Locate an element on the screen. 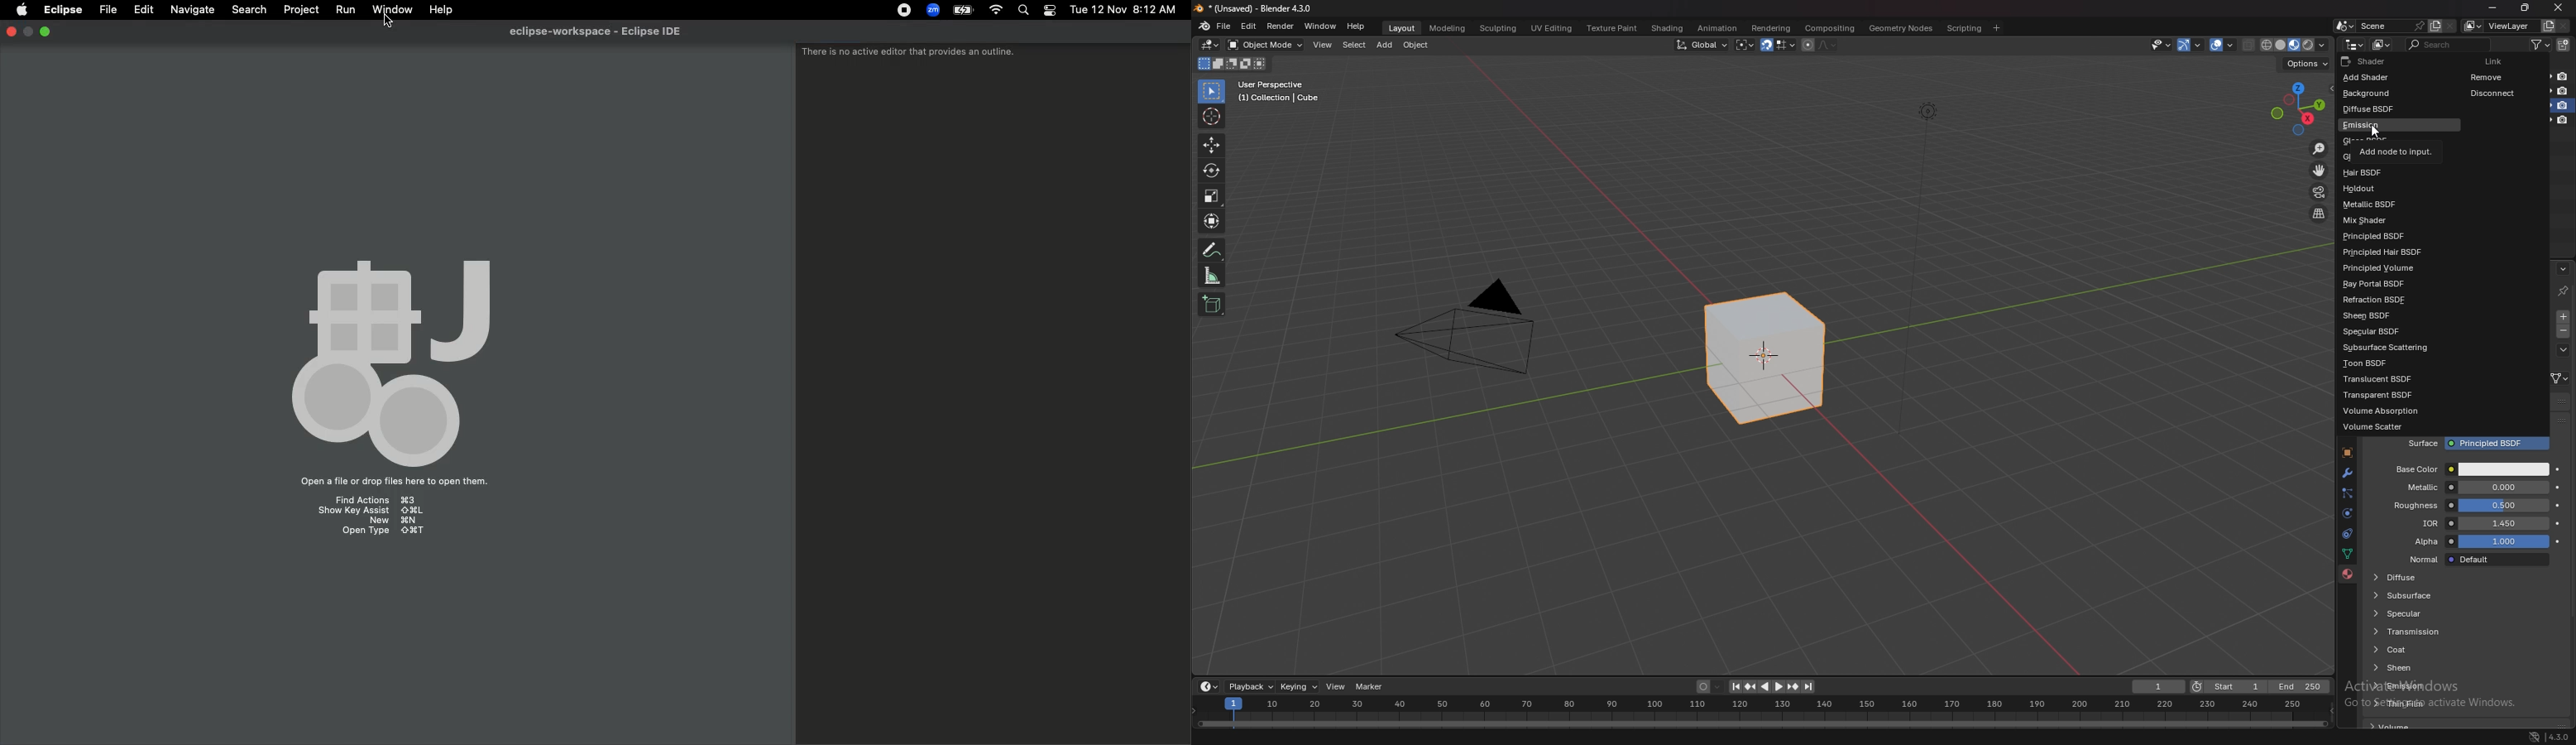 The image size is (2576, 756). transform is located at coordinates (1214, 221).